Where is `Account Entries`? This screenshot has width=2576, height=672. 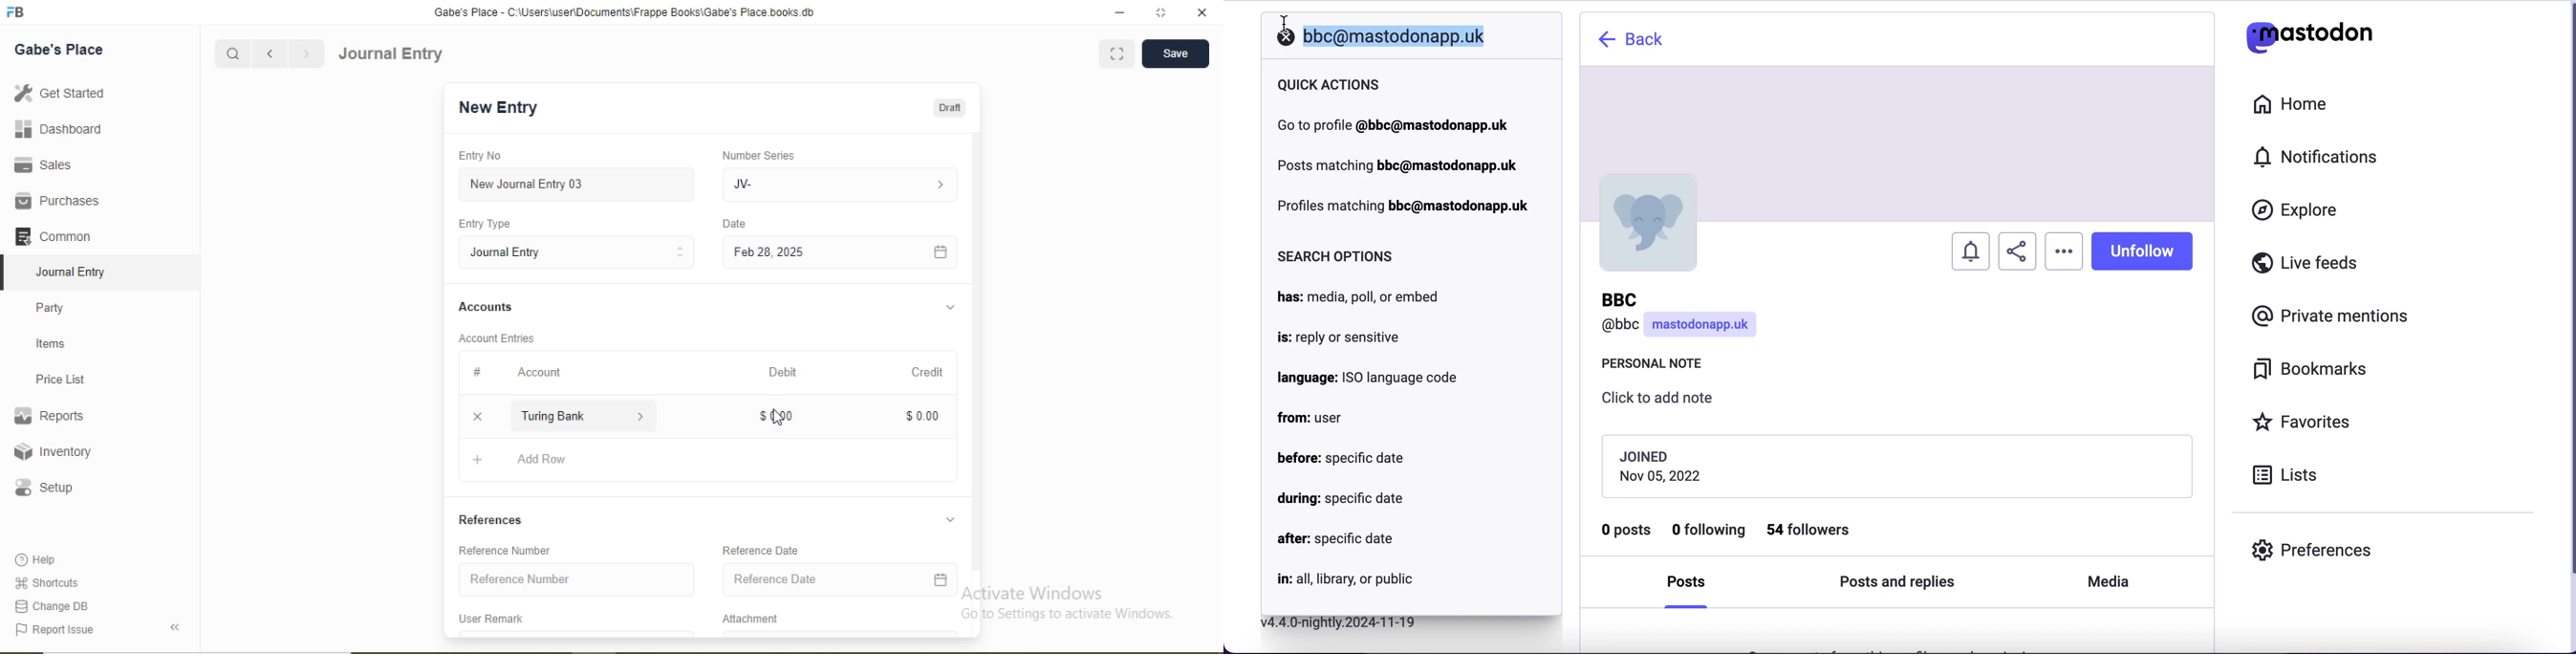 Account Entries is located at coordinates (495, 338).